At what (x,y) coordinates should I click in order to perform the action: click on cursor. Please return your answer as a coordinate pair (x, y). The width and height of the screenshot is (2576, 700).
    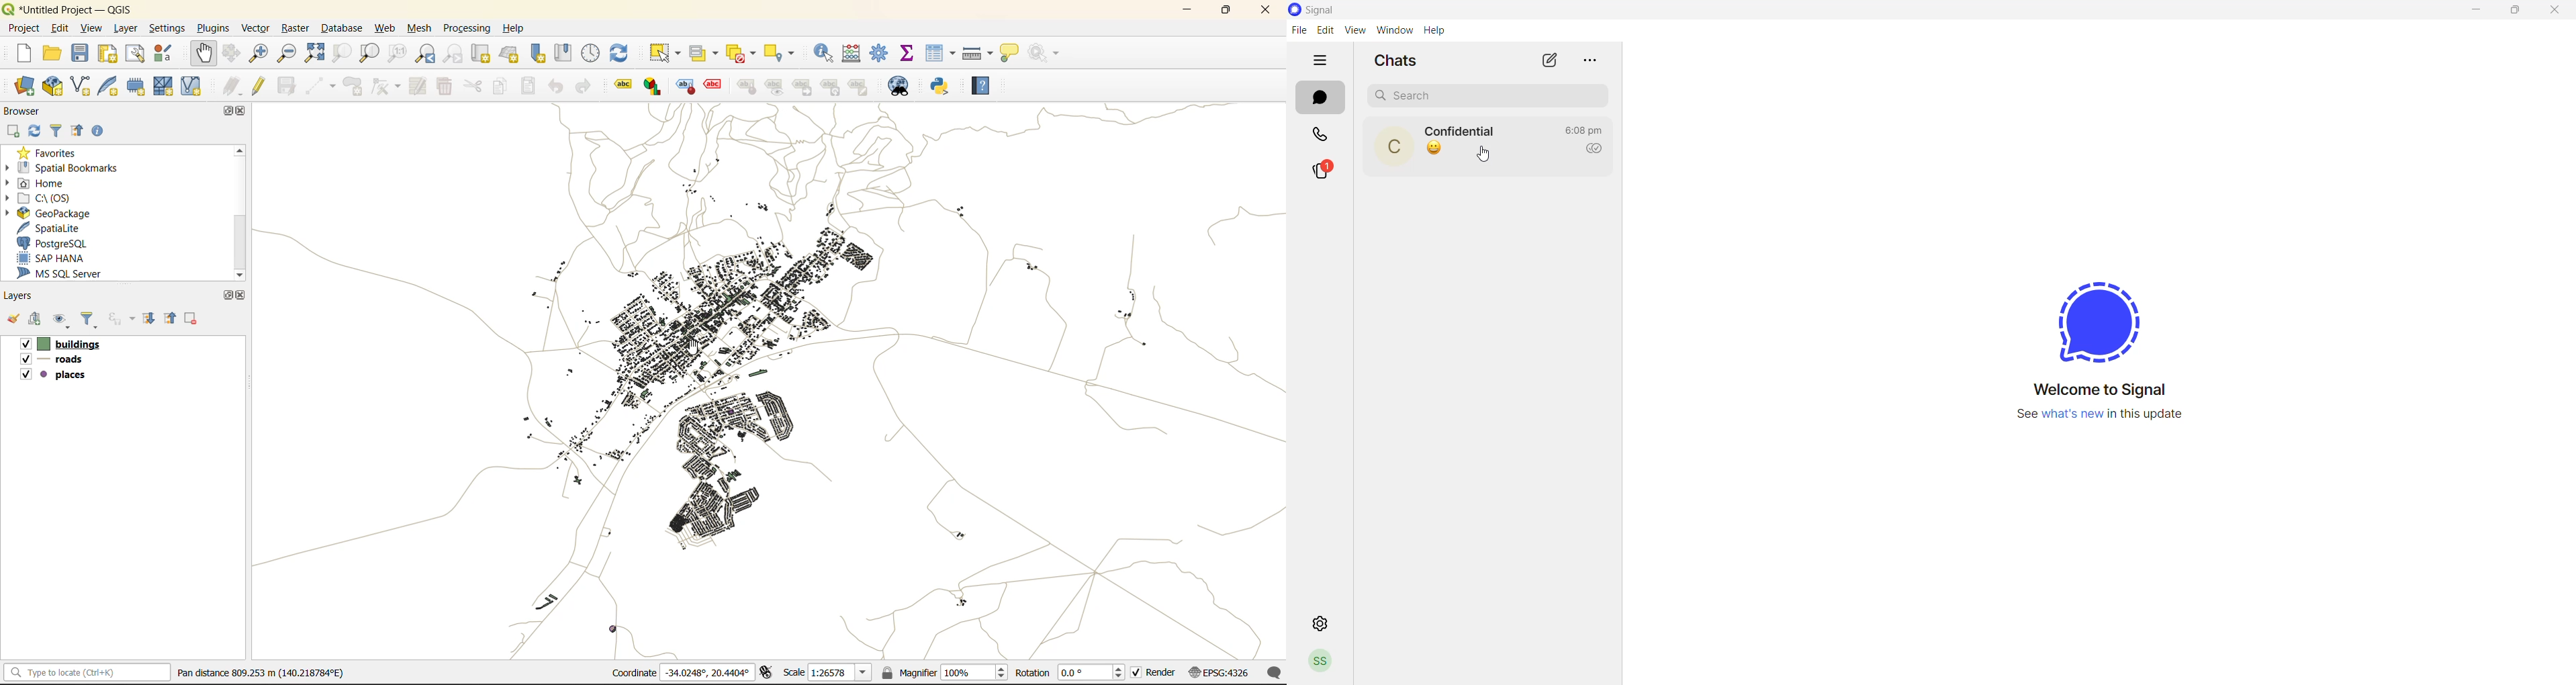
    Looking at the image, I should click on (1482, 154).